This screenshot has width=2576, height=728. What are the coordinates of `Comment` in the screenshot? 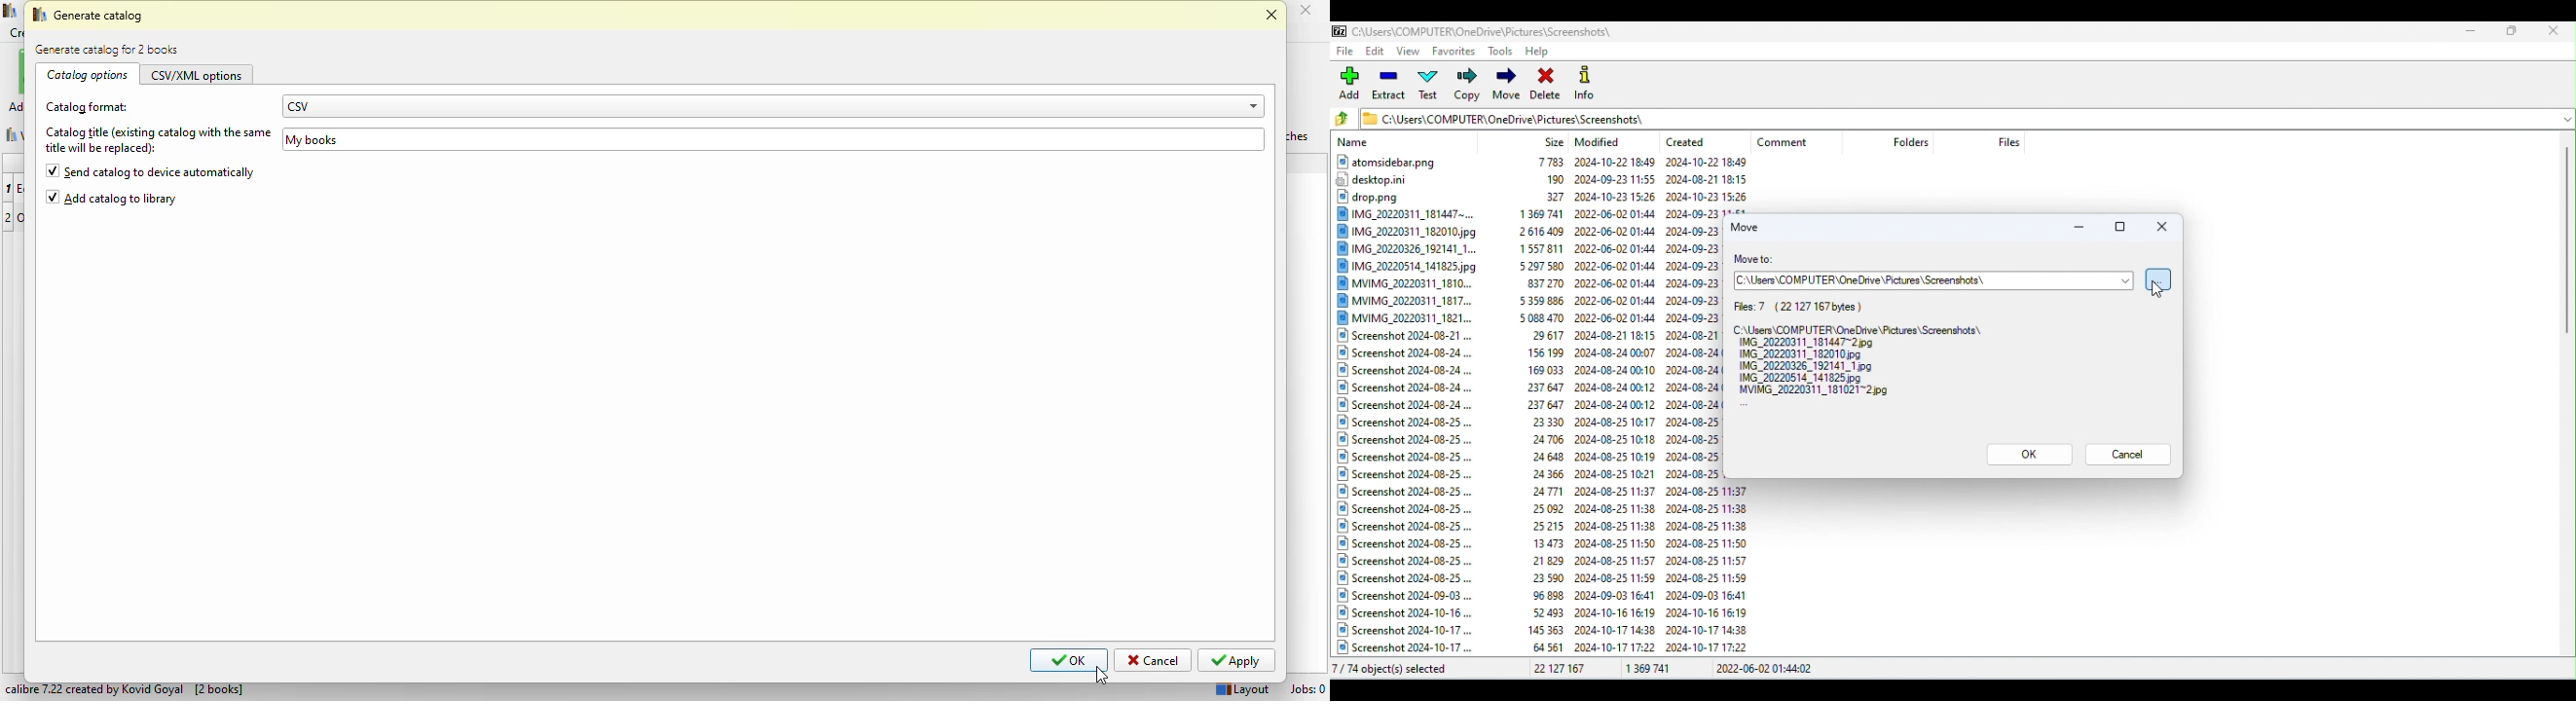 It's located at (1791, 142).